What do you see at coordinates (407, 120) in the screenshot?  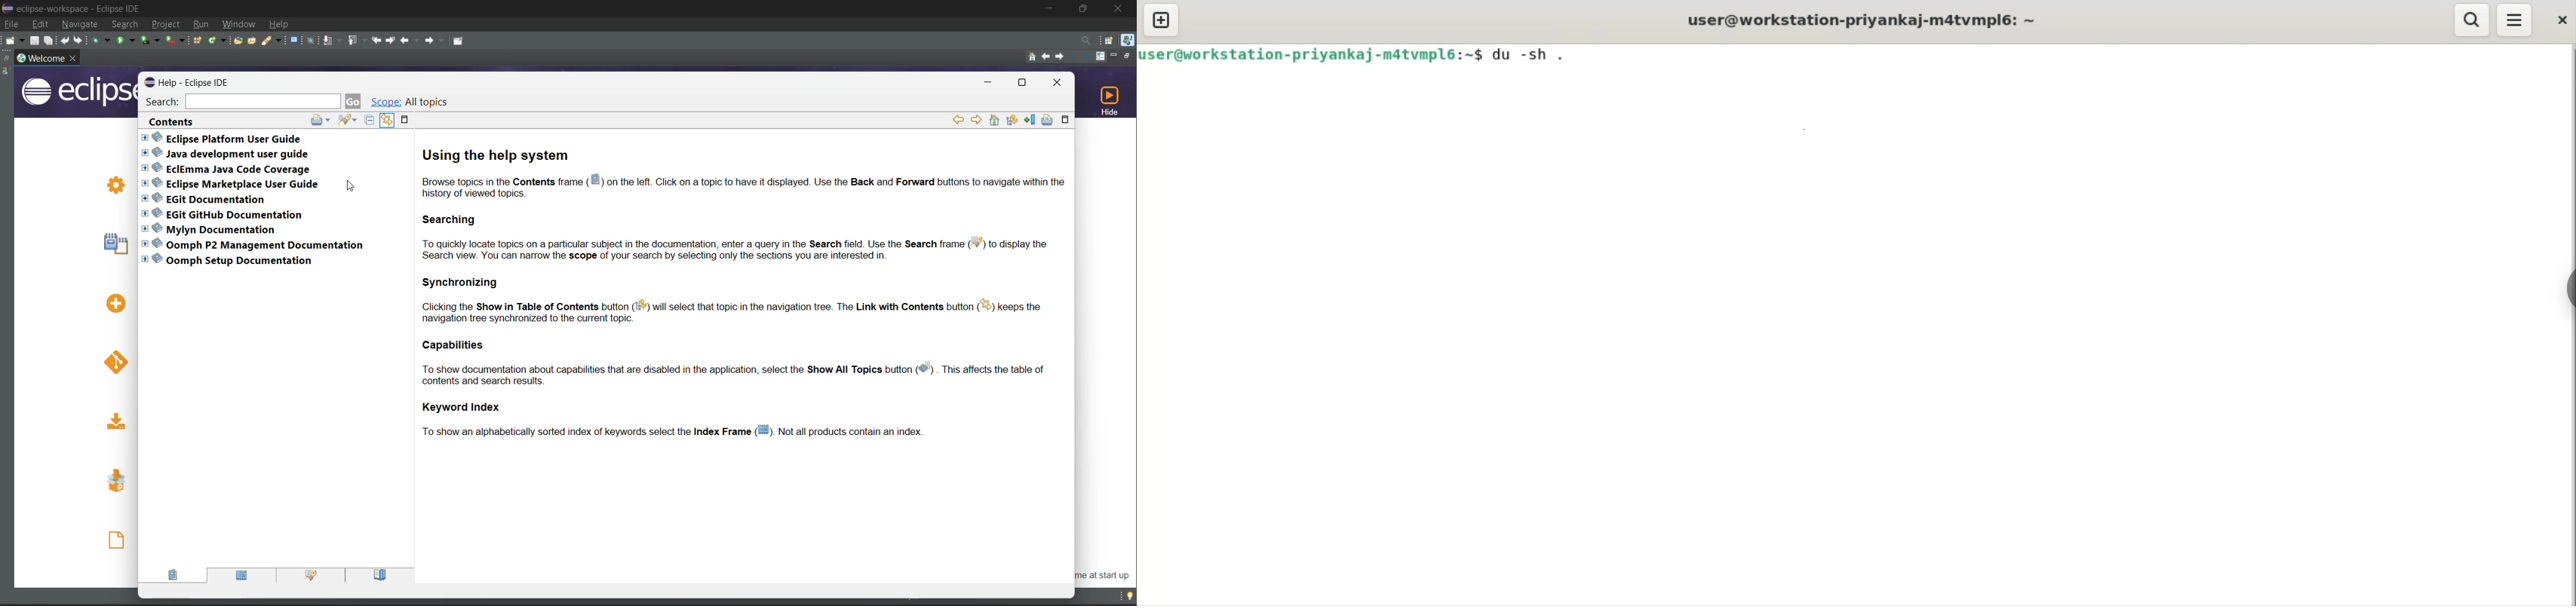 I see `maximize` at bounding box center [407, 120].